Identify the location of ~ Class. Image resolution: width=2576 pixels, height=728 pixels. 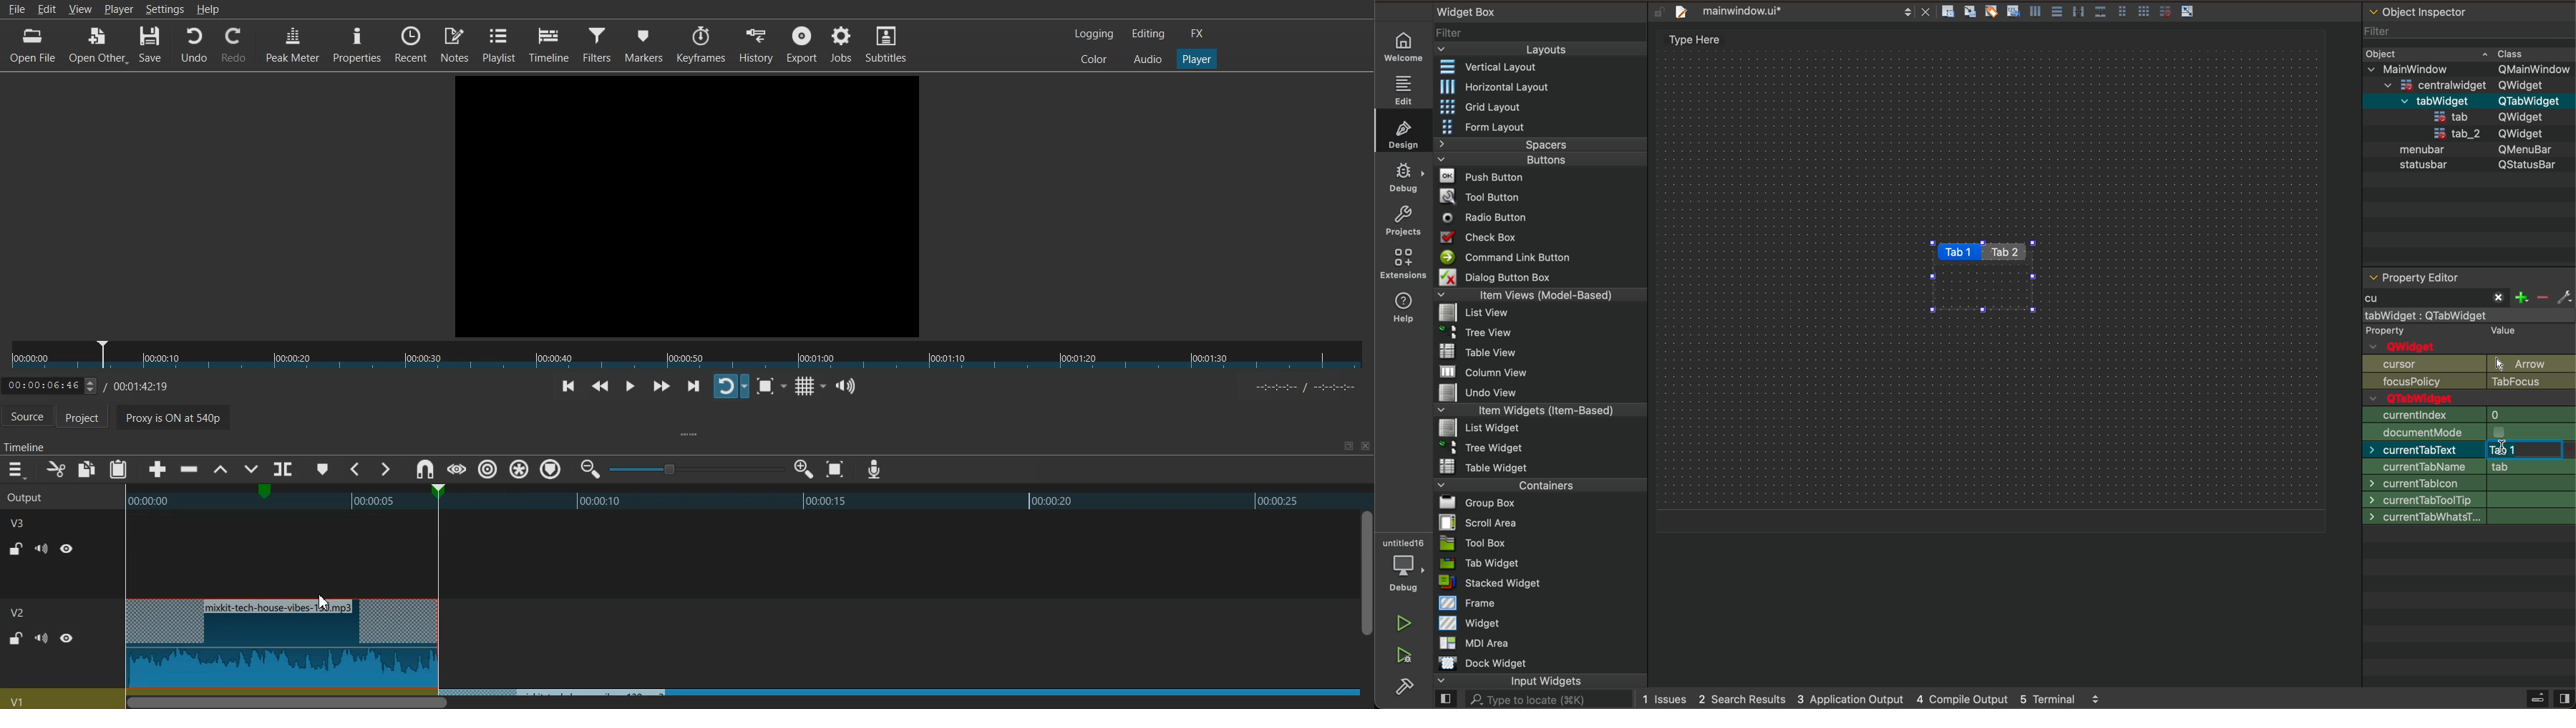
(2506, 51).